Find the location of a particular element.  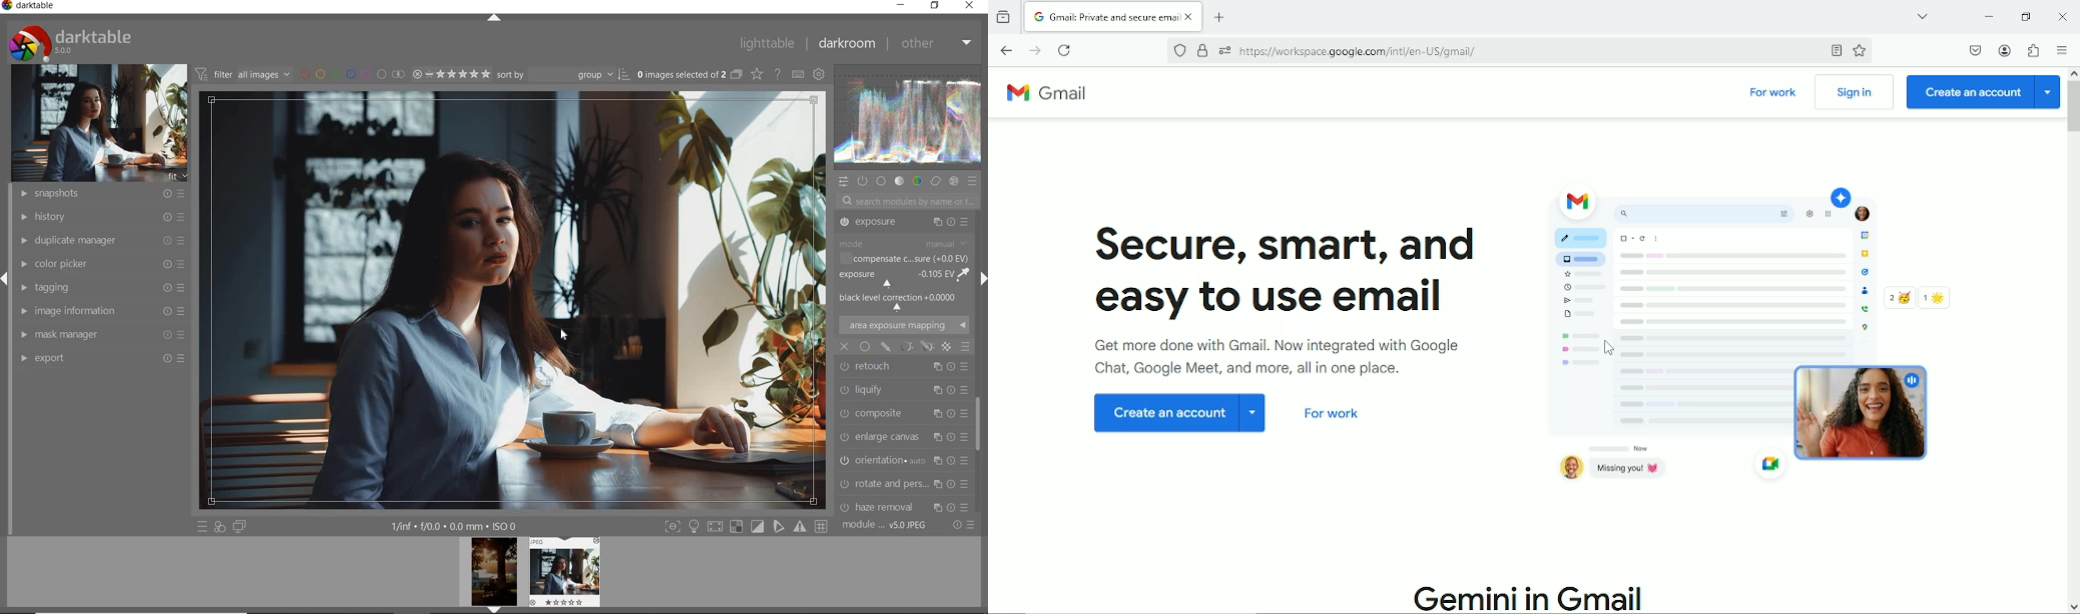

Verified by Google Trust Services is located at coordinates (1203, 52).